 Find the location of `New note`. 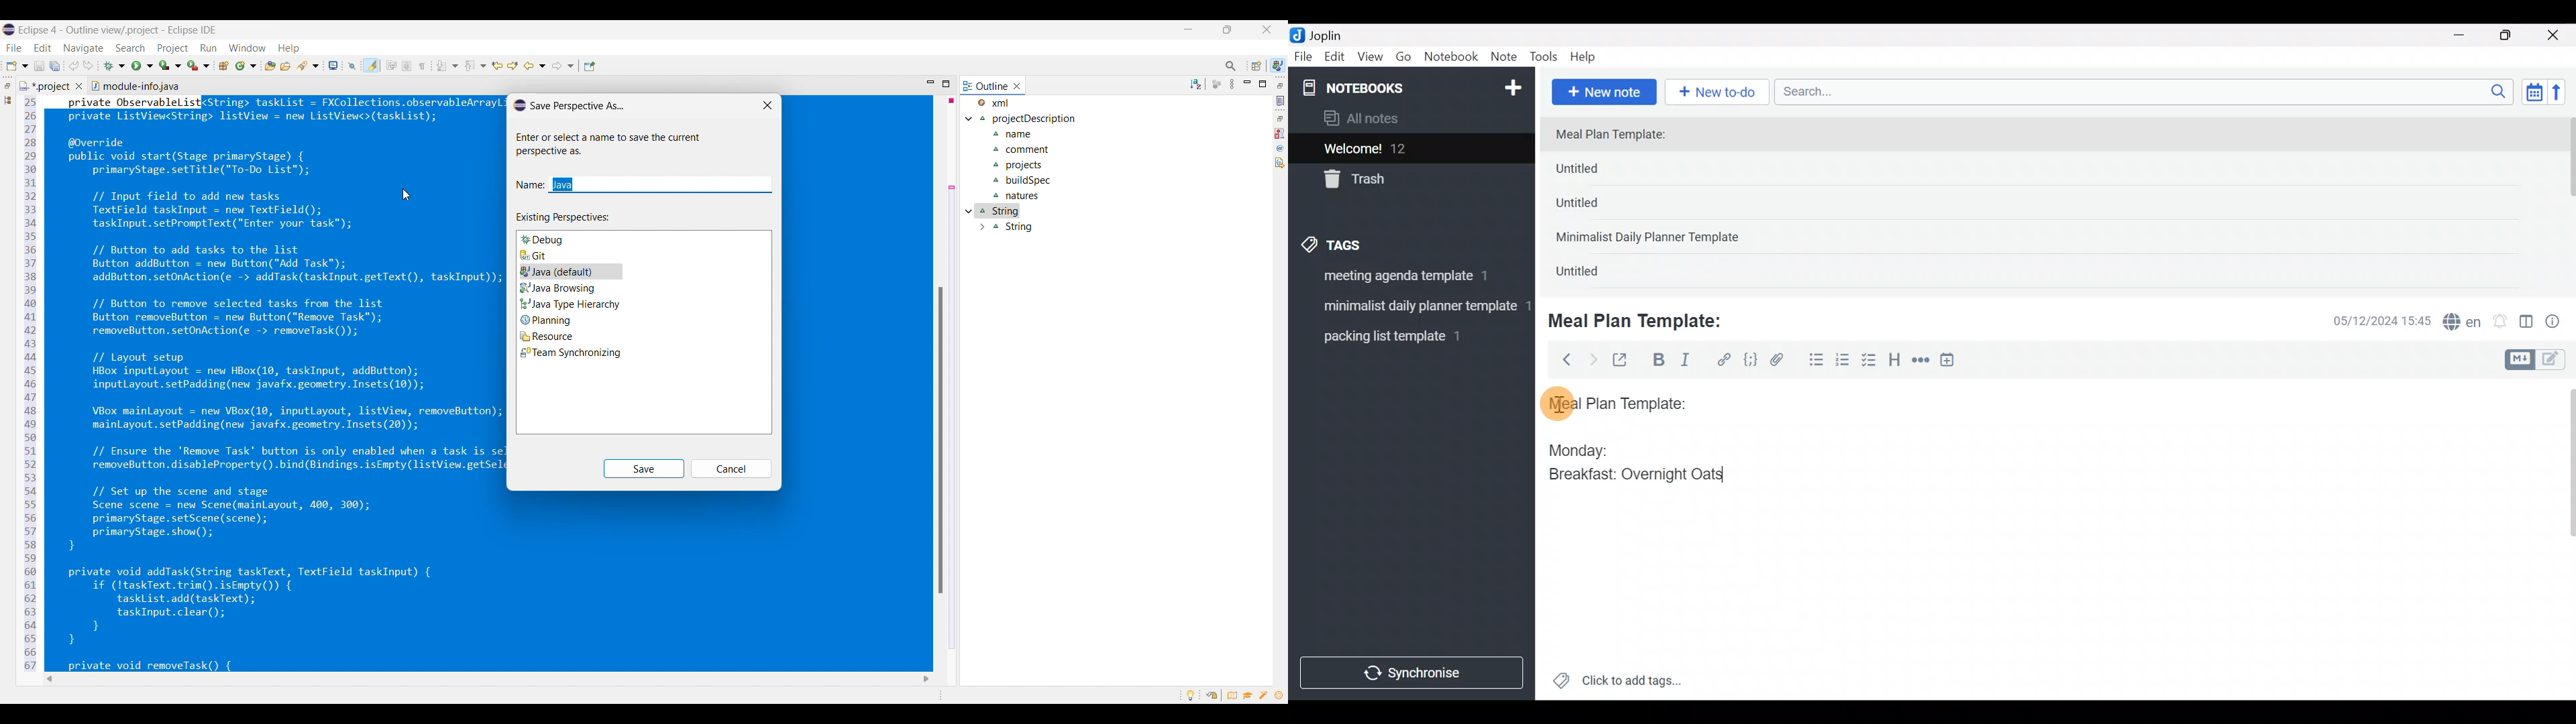

New note is located at coordinates (1603, 90).